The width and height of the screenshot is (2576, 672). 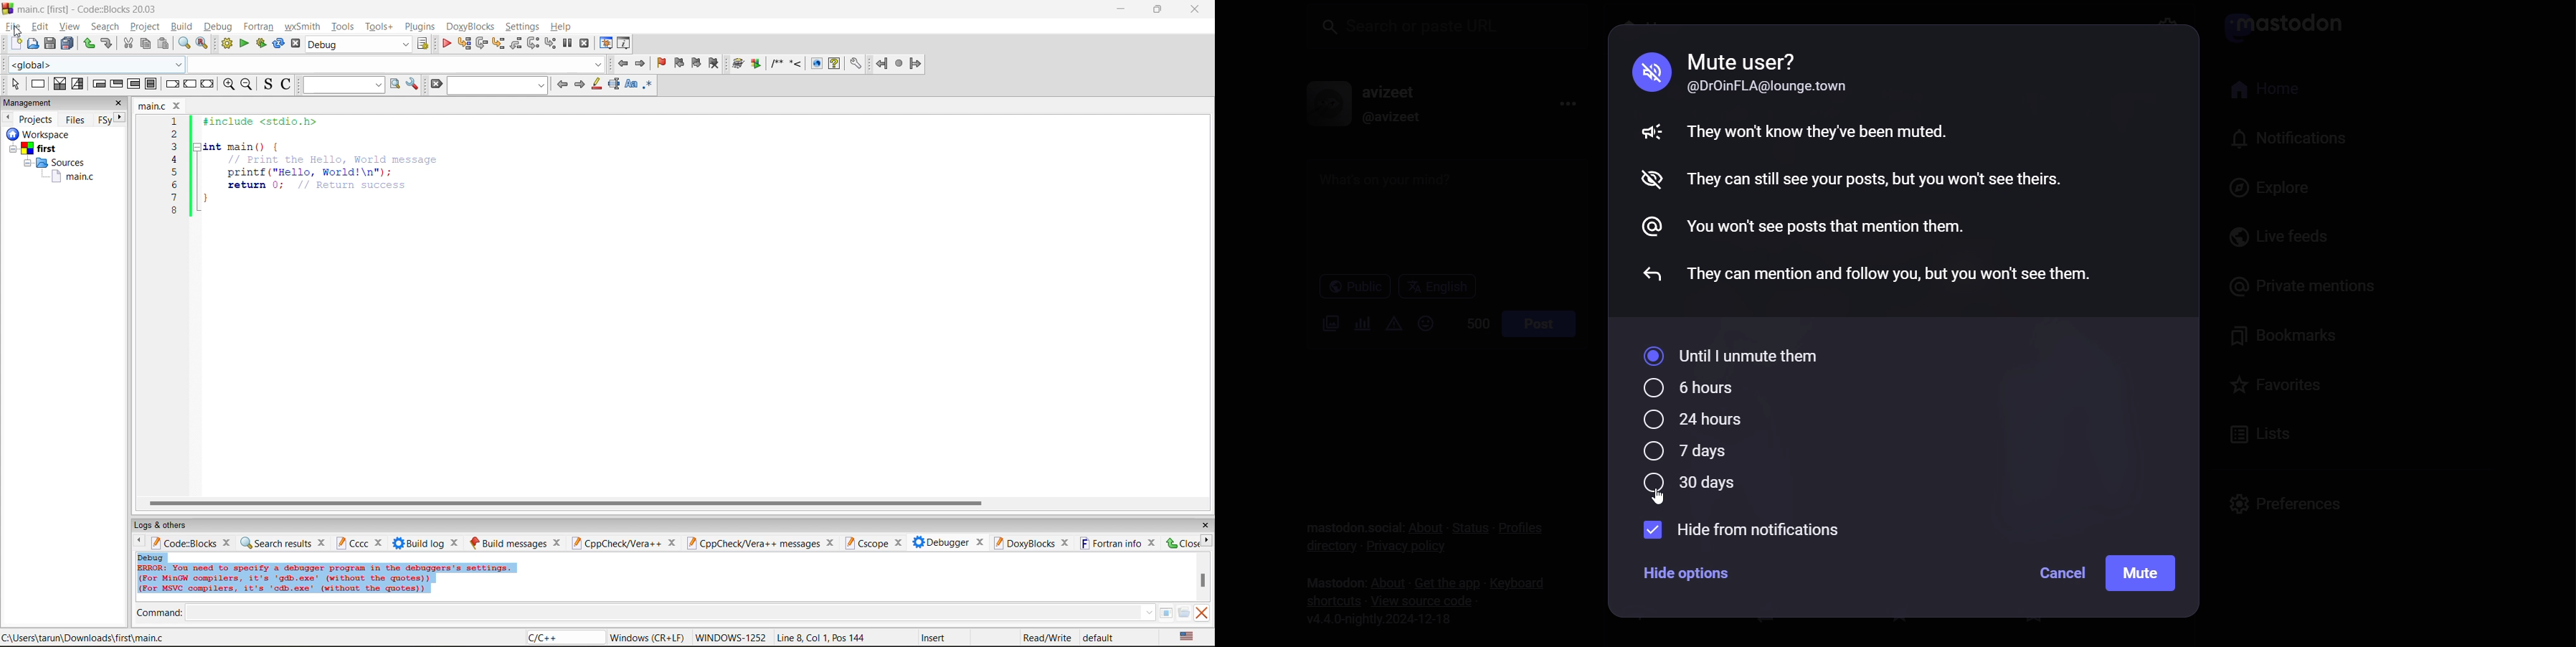 What do you see at coordinates (104, 120) in the screenshot?
I see `Fsy` at bounding box center [104, 120].